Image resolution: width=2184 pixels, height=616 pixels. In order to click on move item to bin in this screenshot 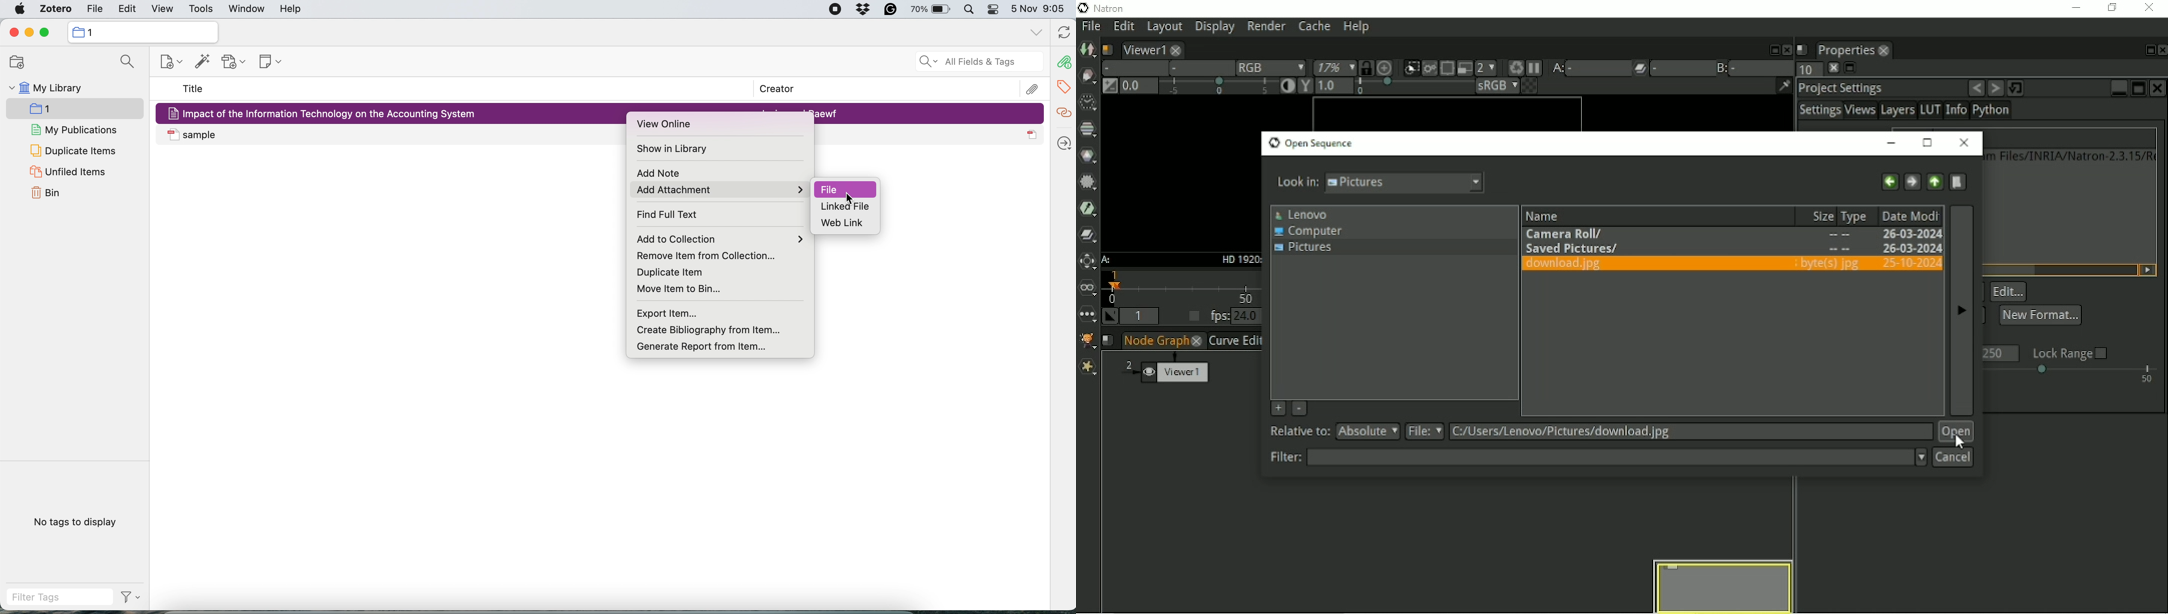, I will do `click(688, 288)`.